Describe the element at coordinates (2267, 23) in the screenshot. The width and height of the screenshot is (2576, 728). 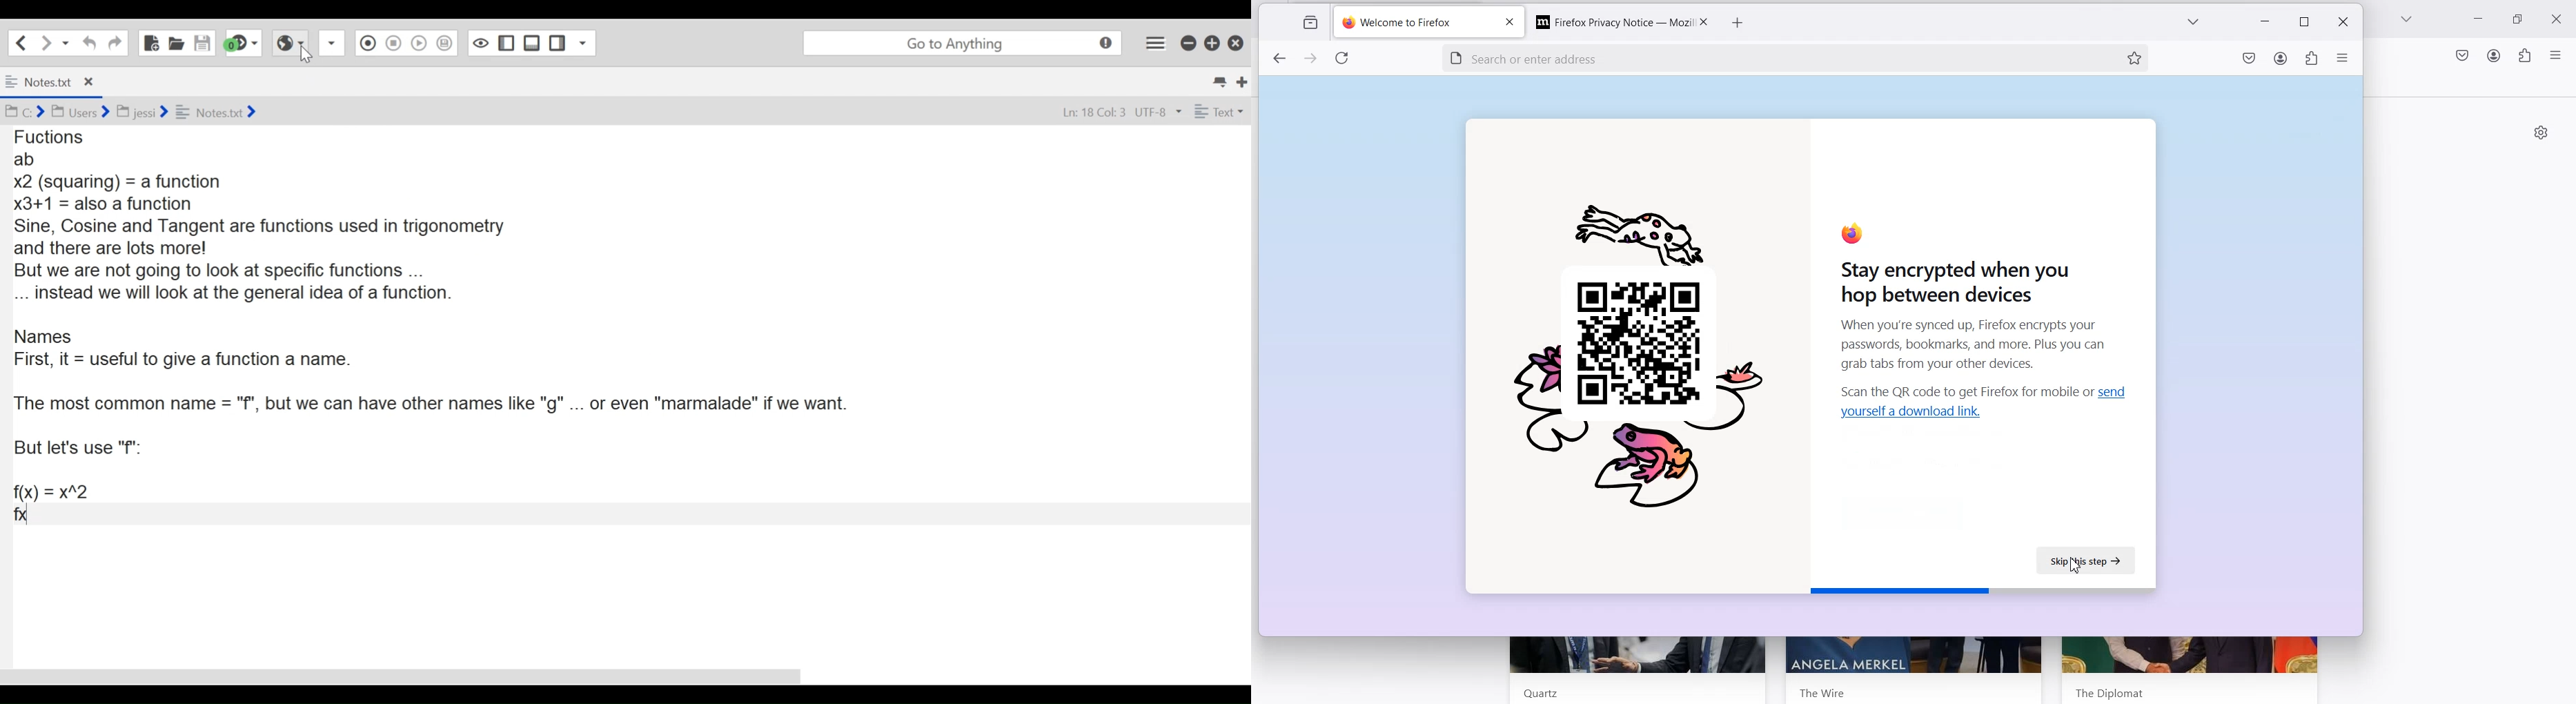
I see `minimize` at that location.